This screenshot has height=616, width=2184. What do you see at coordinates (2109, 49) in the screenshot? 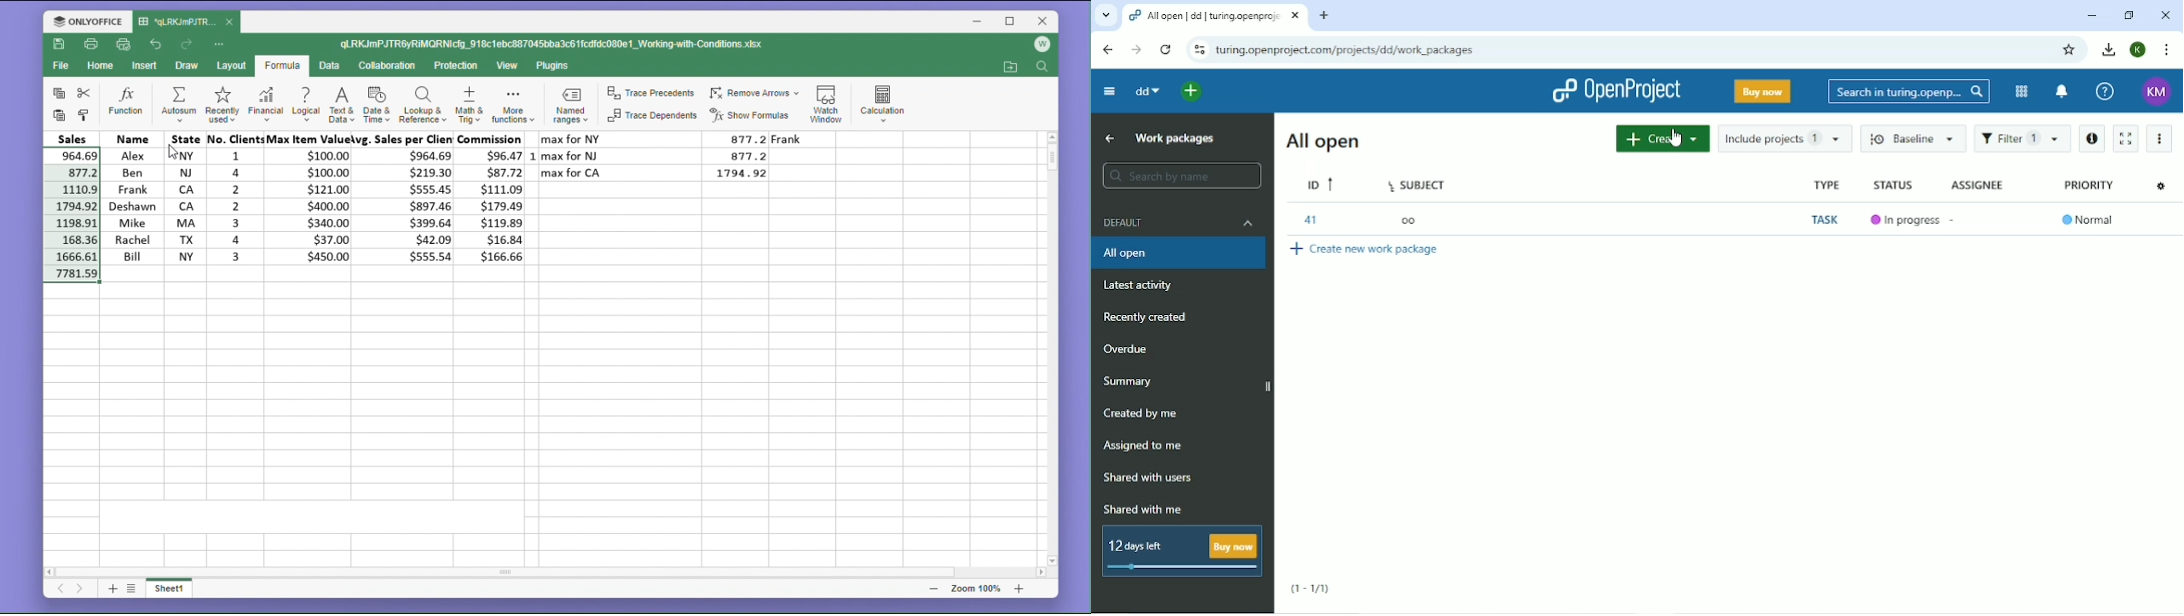
I see `Downloads` at bounding box center [2109, 49].